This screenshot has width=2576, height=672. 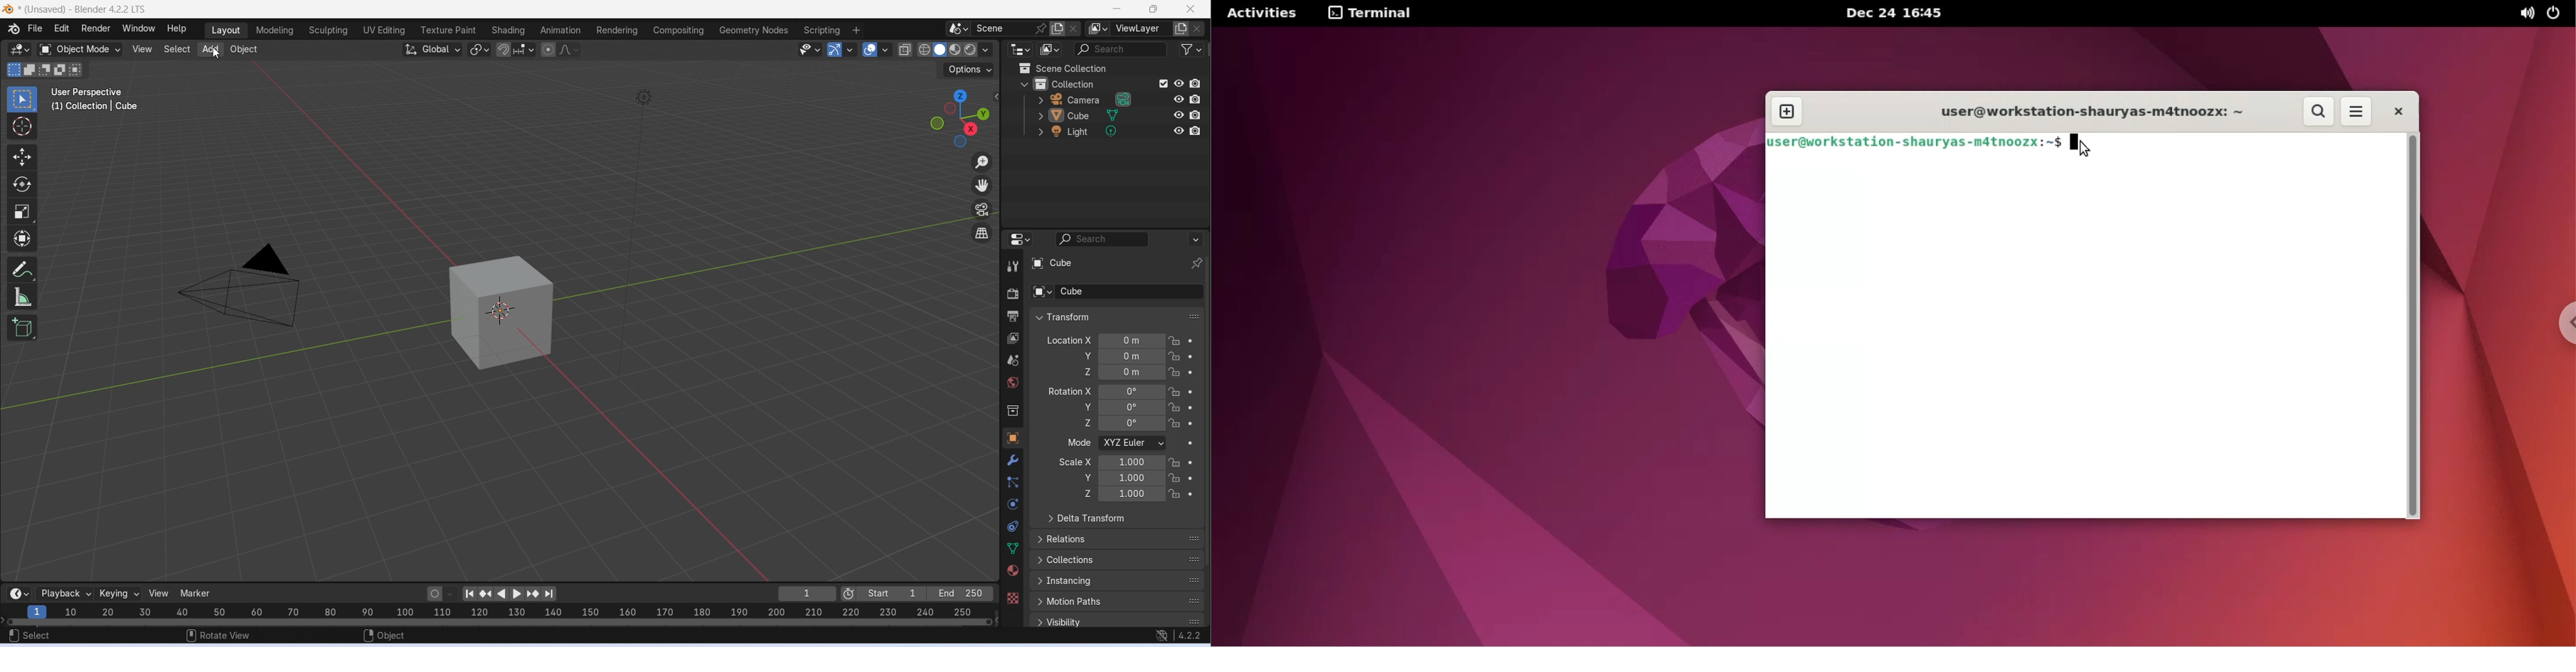 What do you see at coordinates (560, 30) in the screenshot?
I see `Animation` at bounding box center [560, 30].